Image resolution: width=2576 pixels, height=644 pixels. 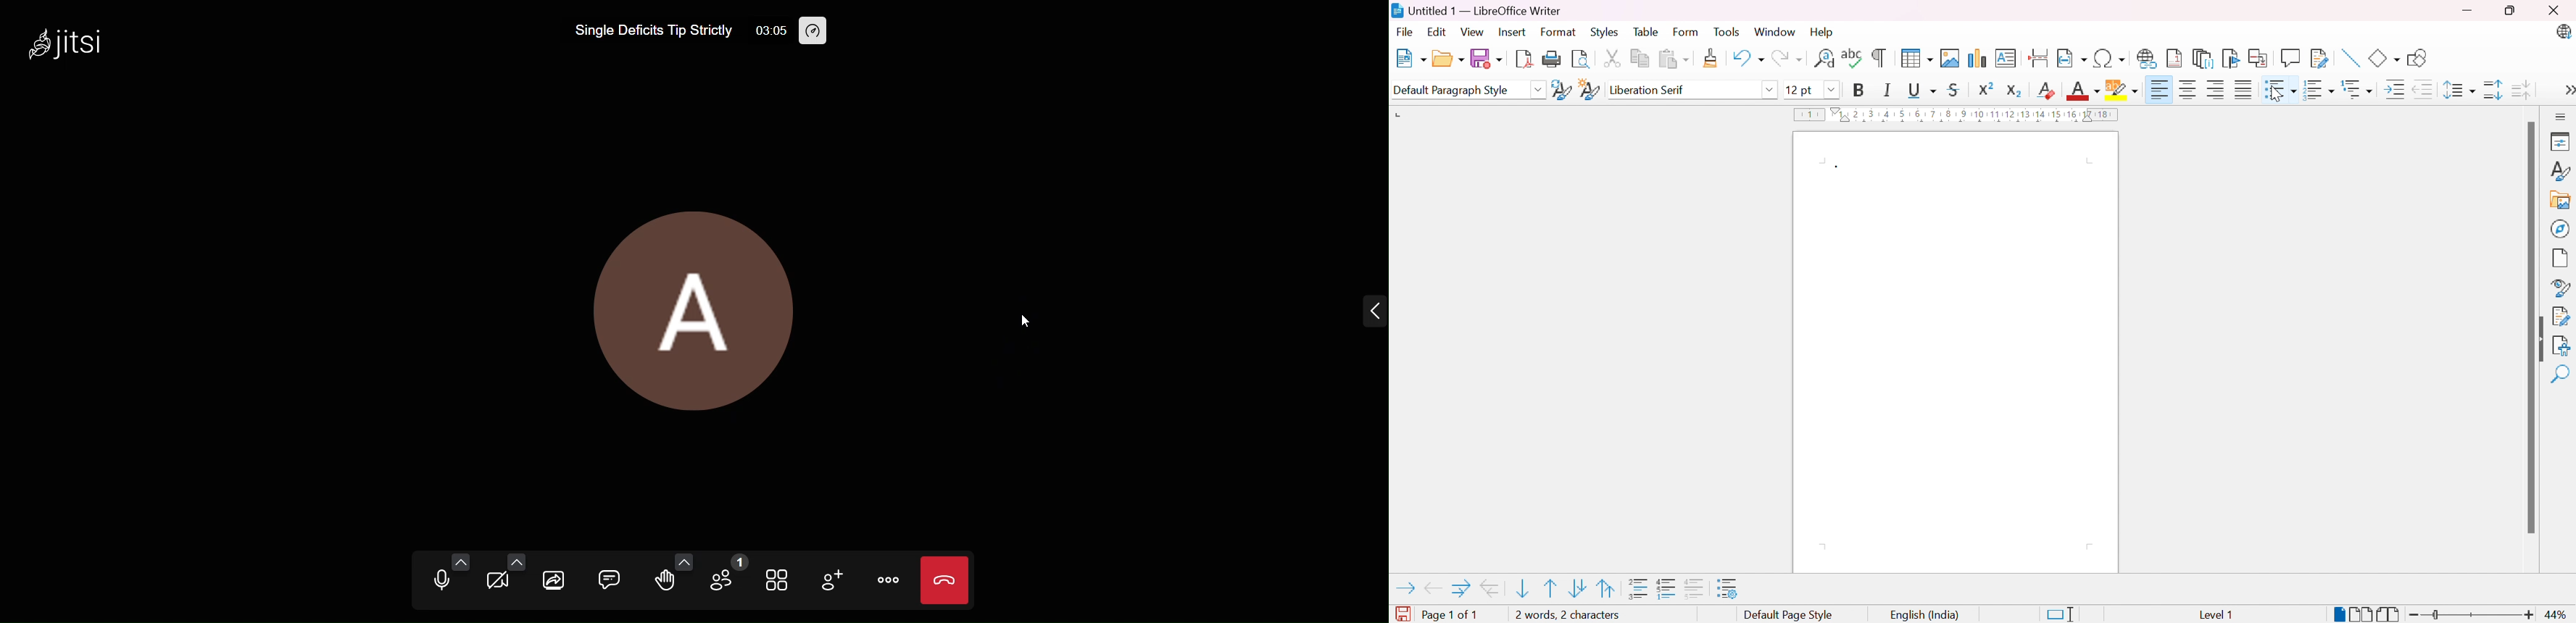 I want to click on performance setting, so click(x=818, y=31).